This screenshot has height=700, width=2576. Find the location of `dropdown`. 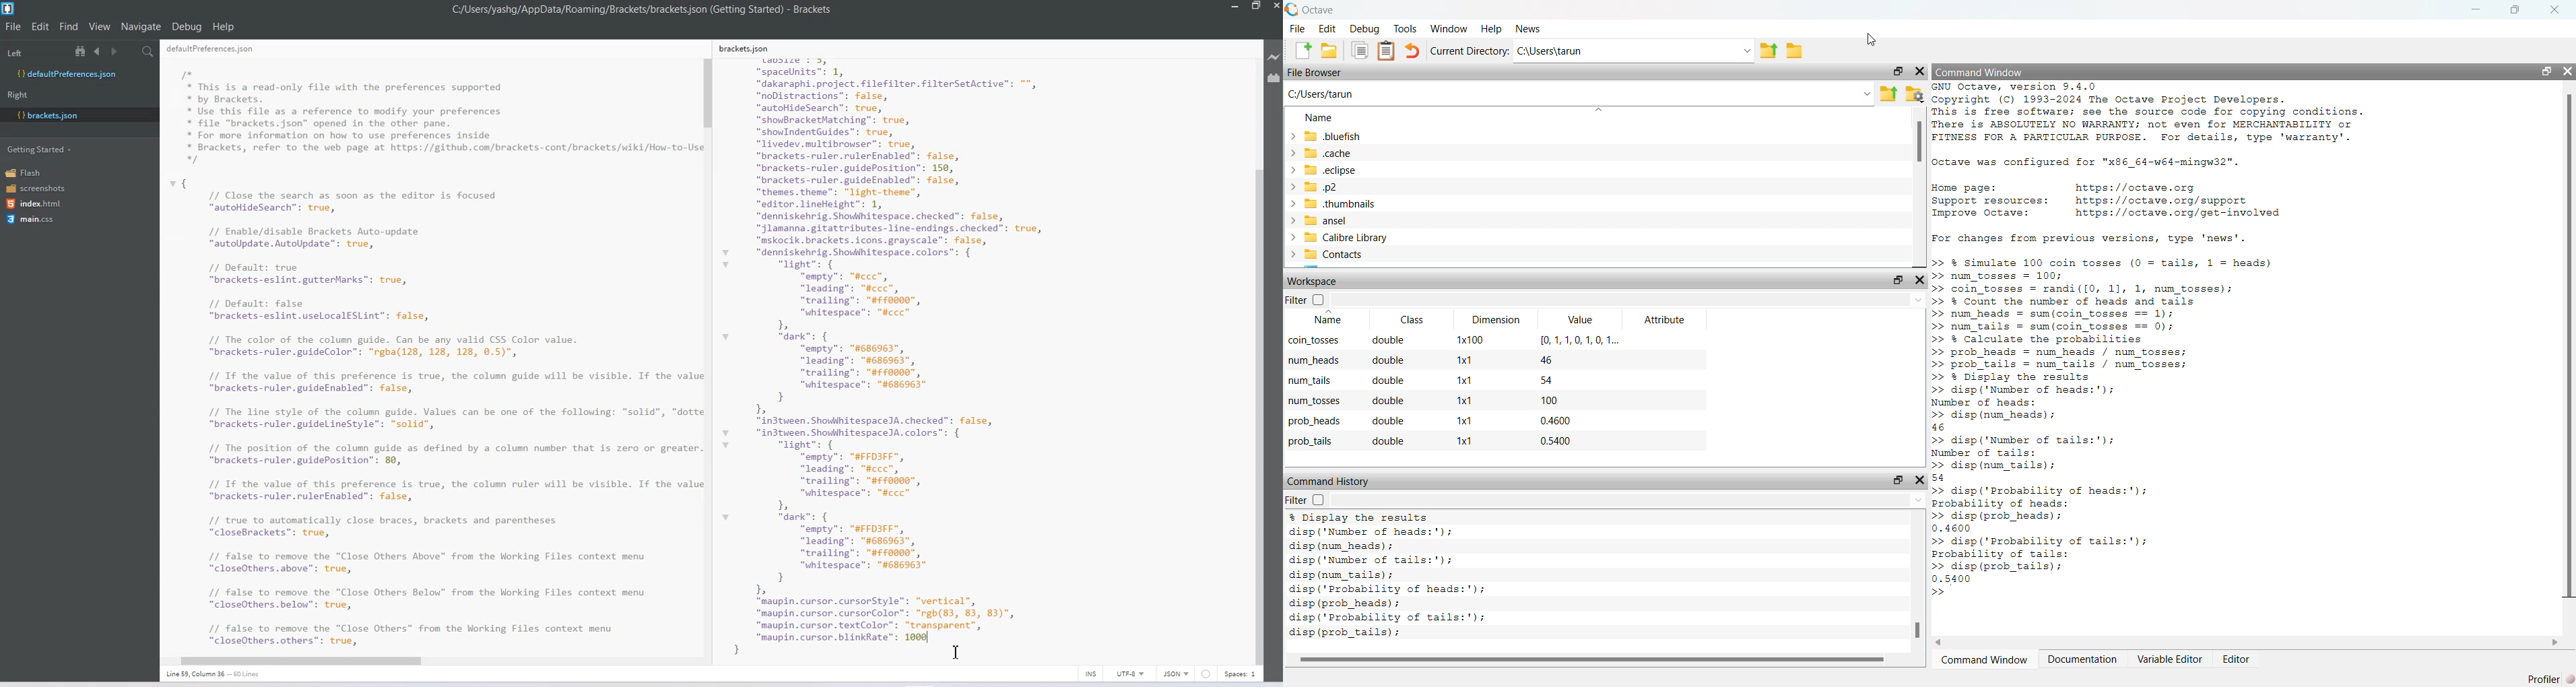

dropdown is located at coordinates (1601, 108).